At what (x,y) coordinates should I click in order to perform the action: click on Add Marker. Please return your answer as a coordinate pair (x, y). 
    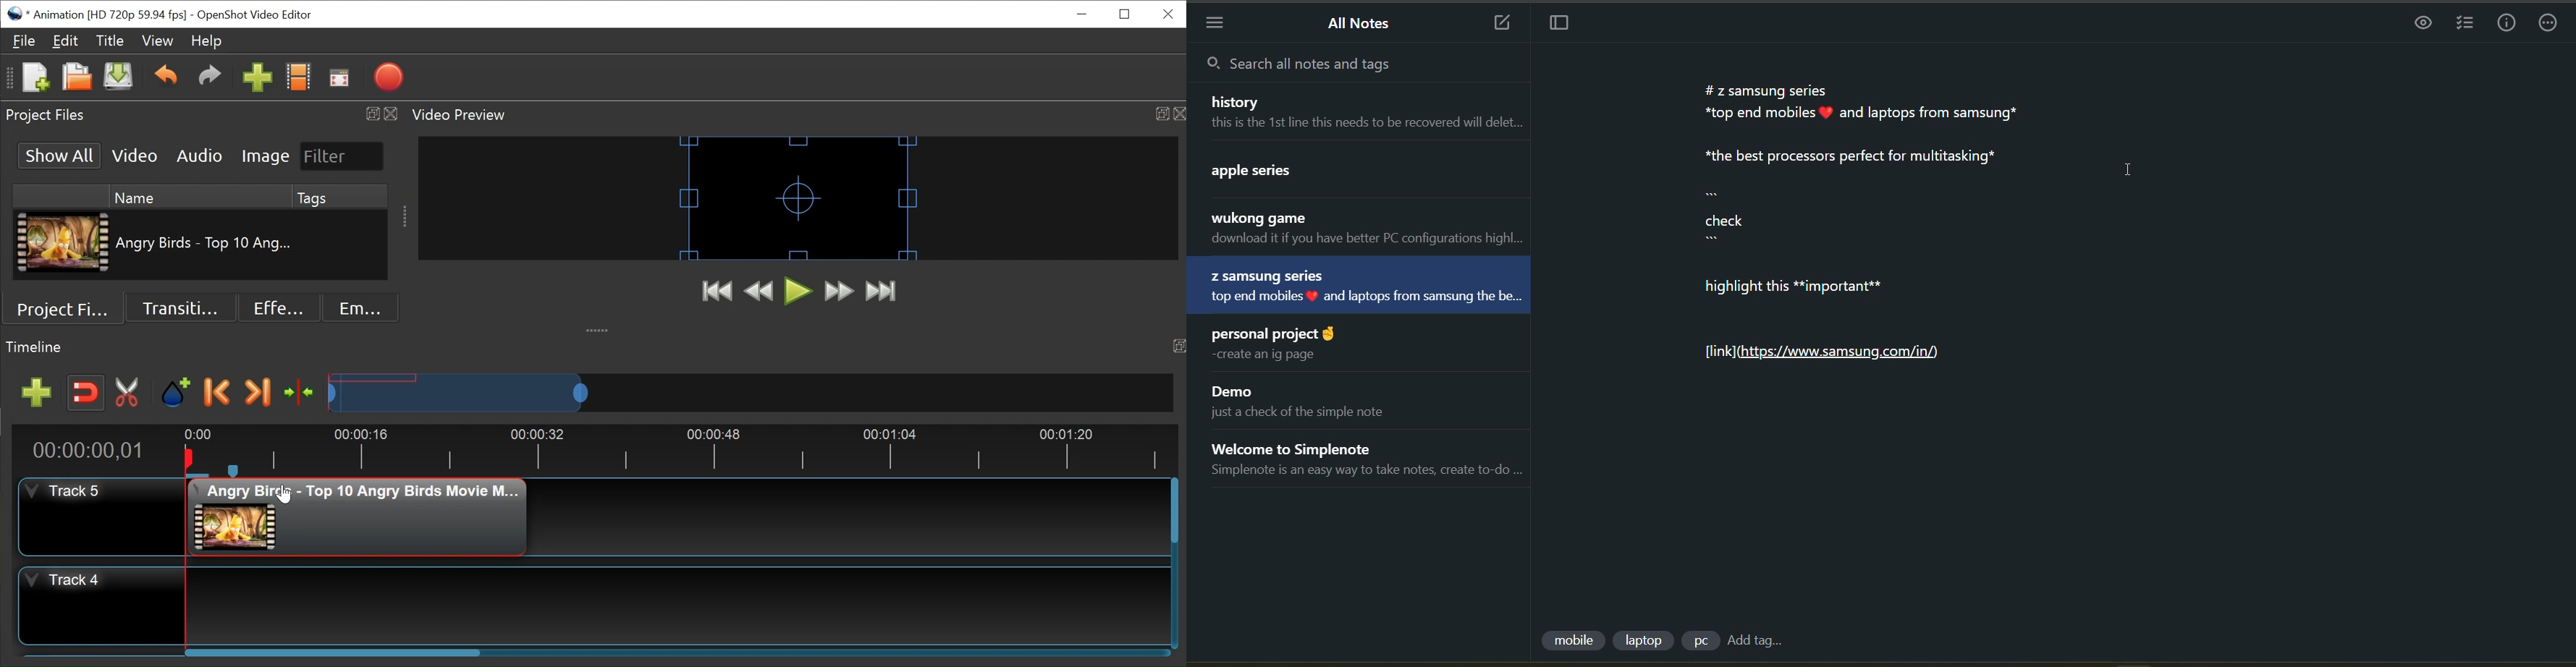
    Looking at the image, I should click on (175, 393).